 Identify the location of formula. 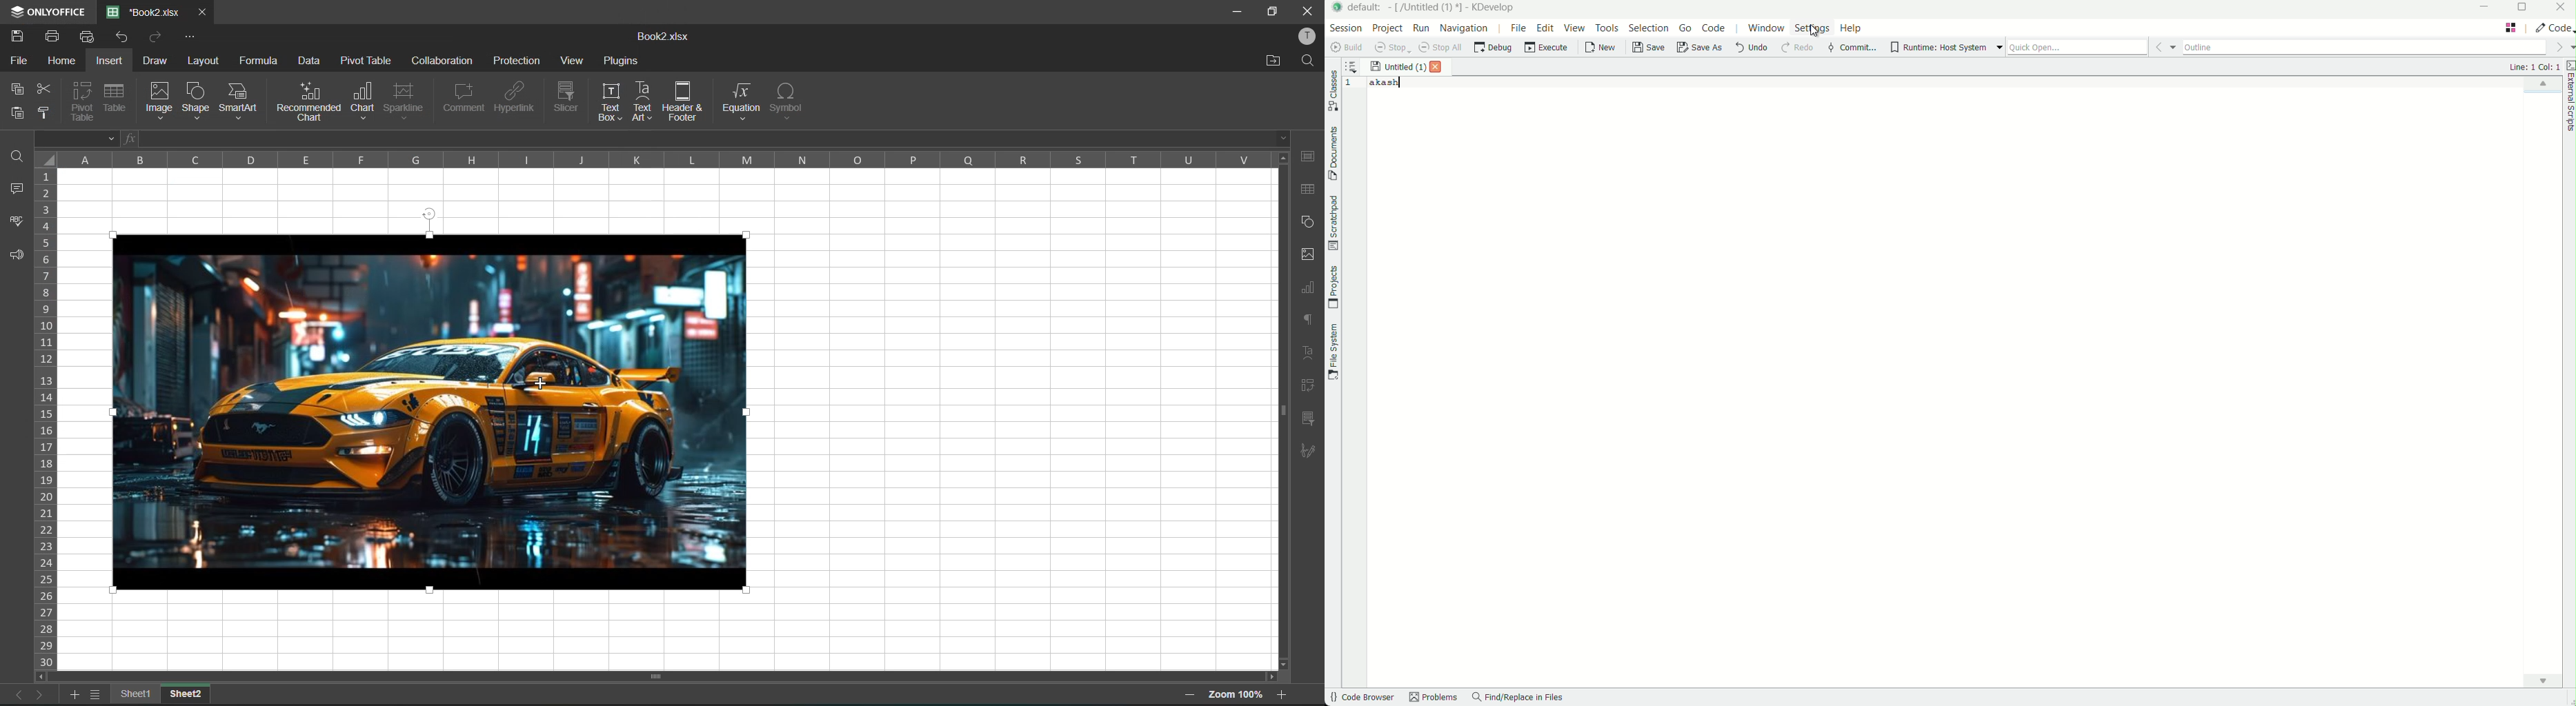
(265, 63).